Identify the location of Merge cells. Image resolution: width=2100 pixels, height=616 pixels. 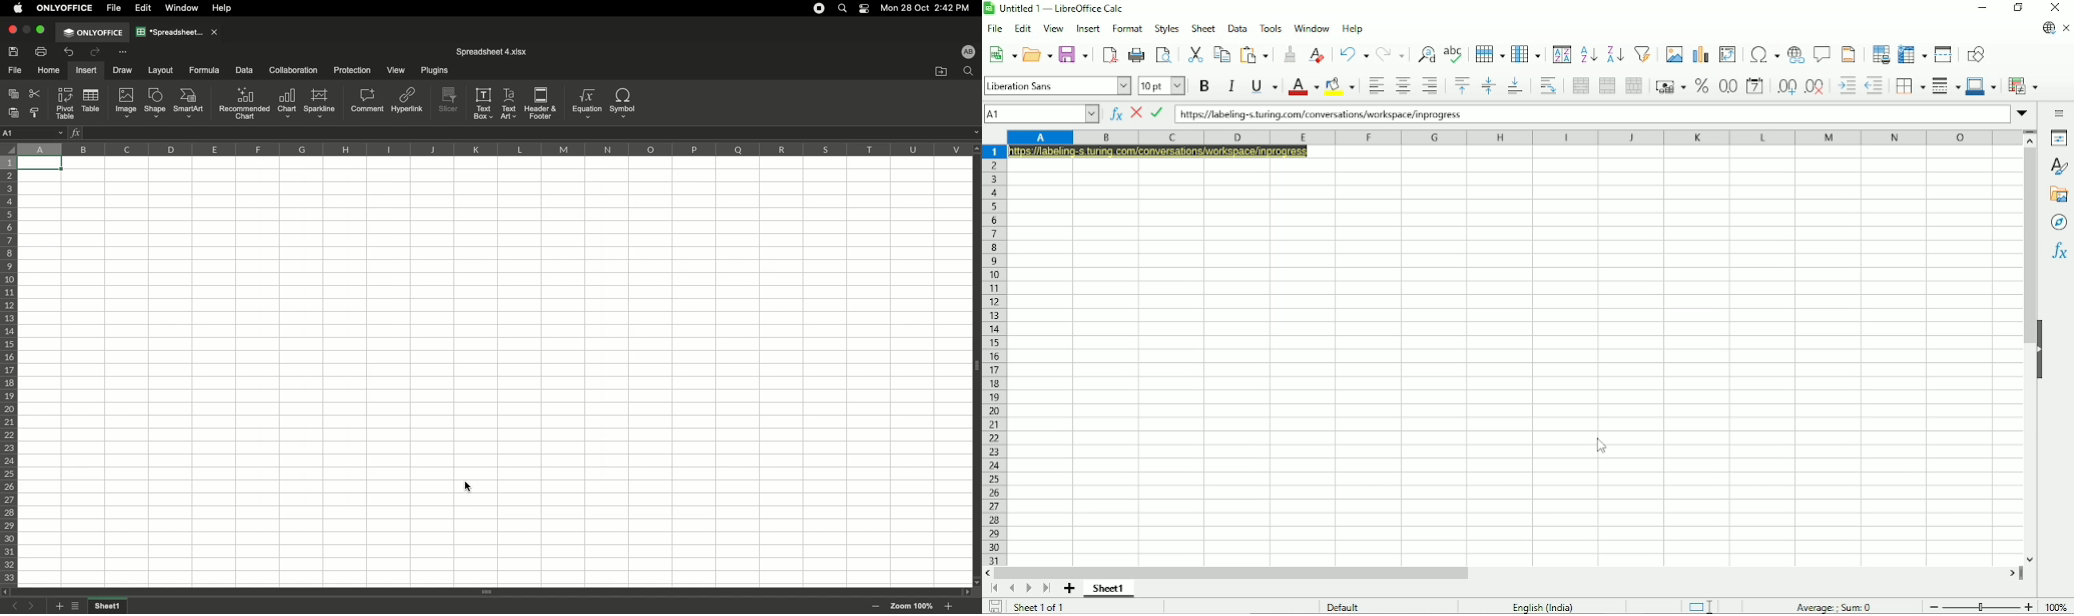
(1608, 86).